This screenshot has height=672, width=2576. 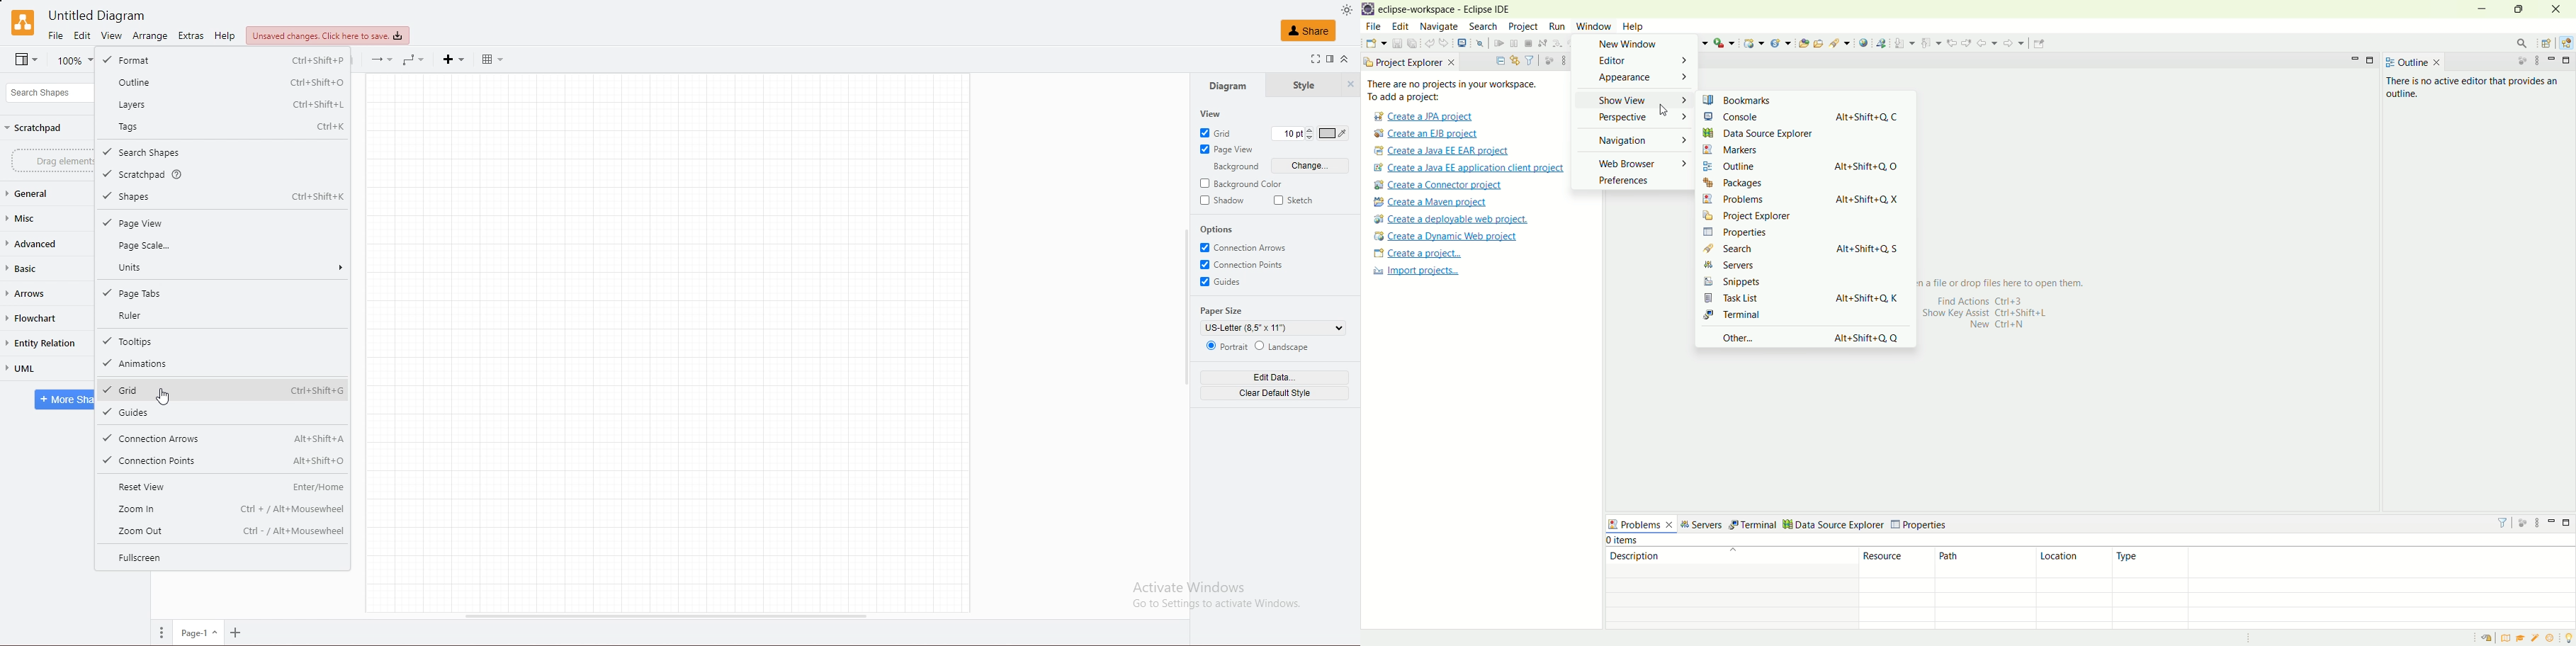 What do you see at coordinates (1871, 247) in the screenshot?
I see `aIt+Shift+Q, S` at bounding box center [1871, 247].